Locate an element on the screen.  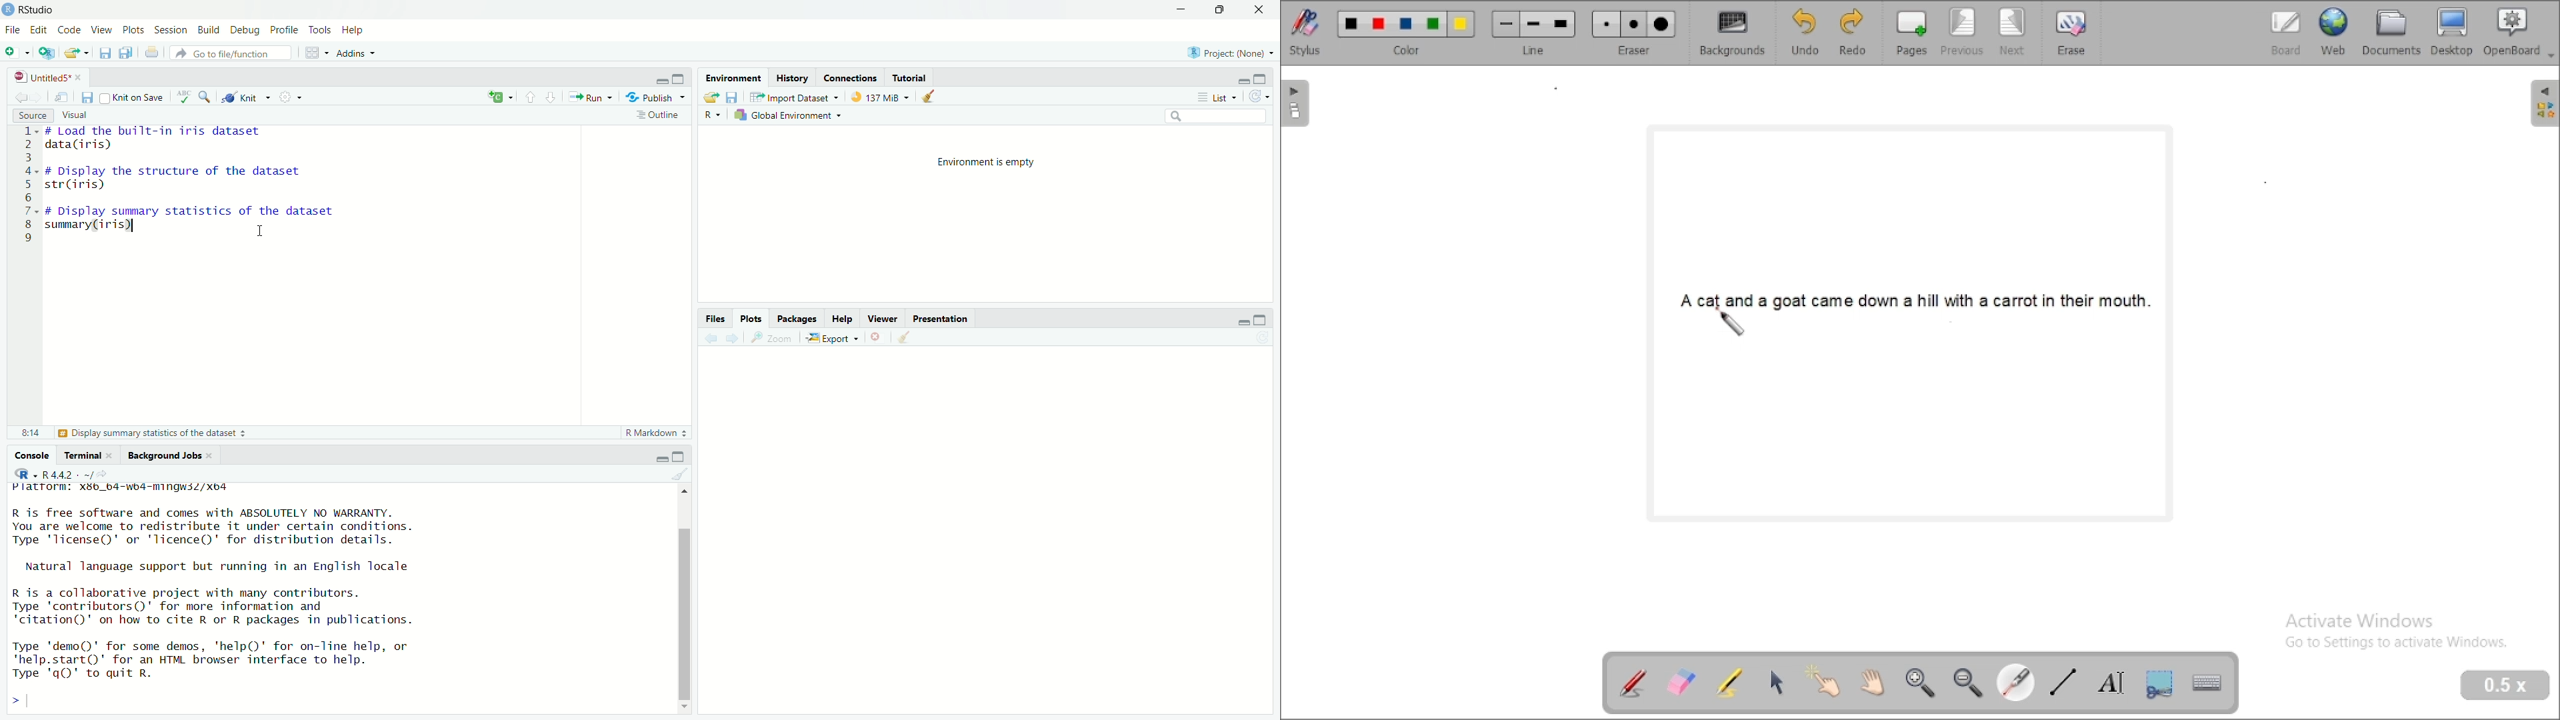
814 is located at coordinates (31, 433).